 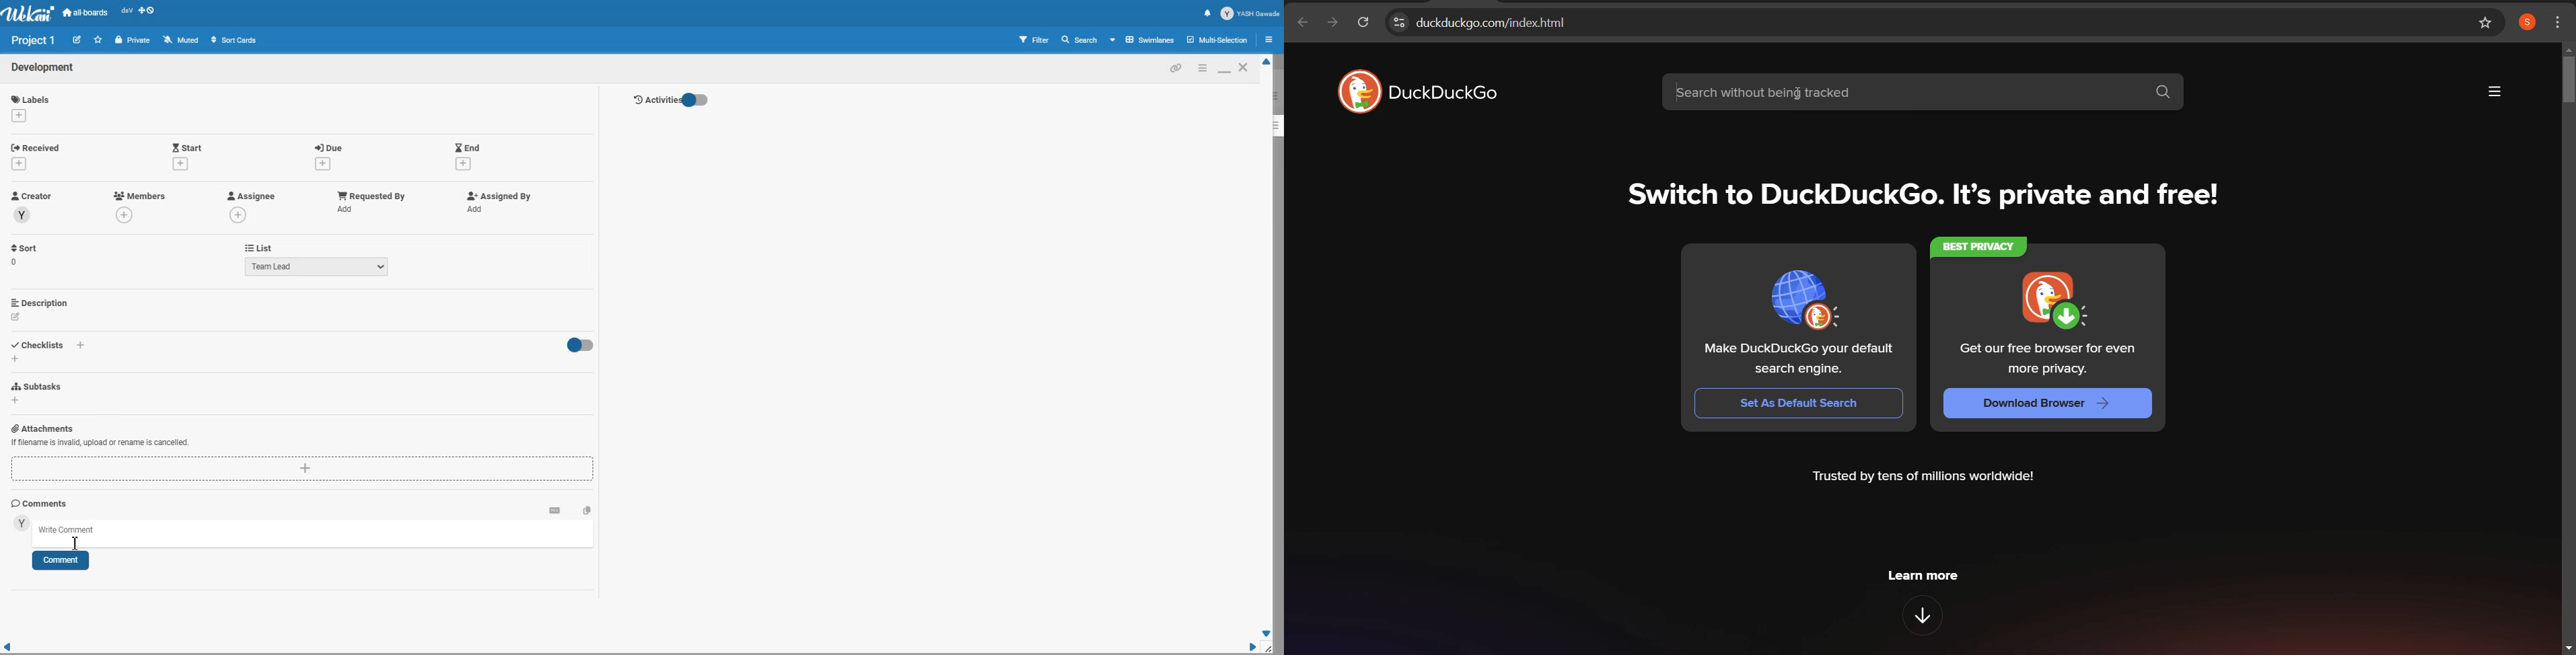 What do you see at coordinates (1924, 91) in the screenshot?
I see `search bar` at bounding box center [1924, 91].